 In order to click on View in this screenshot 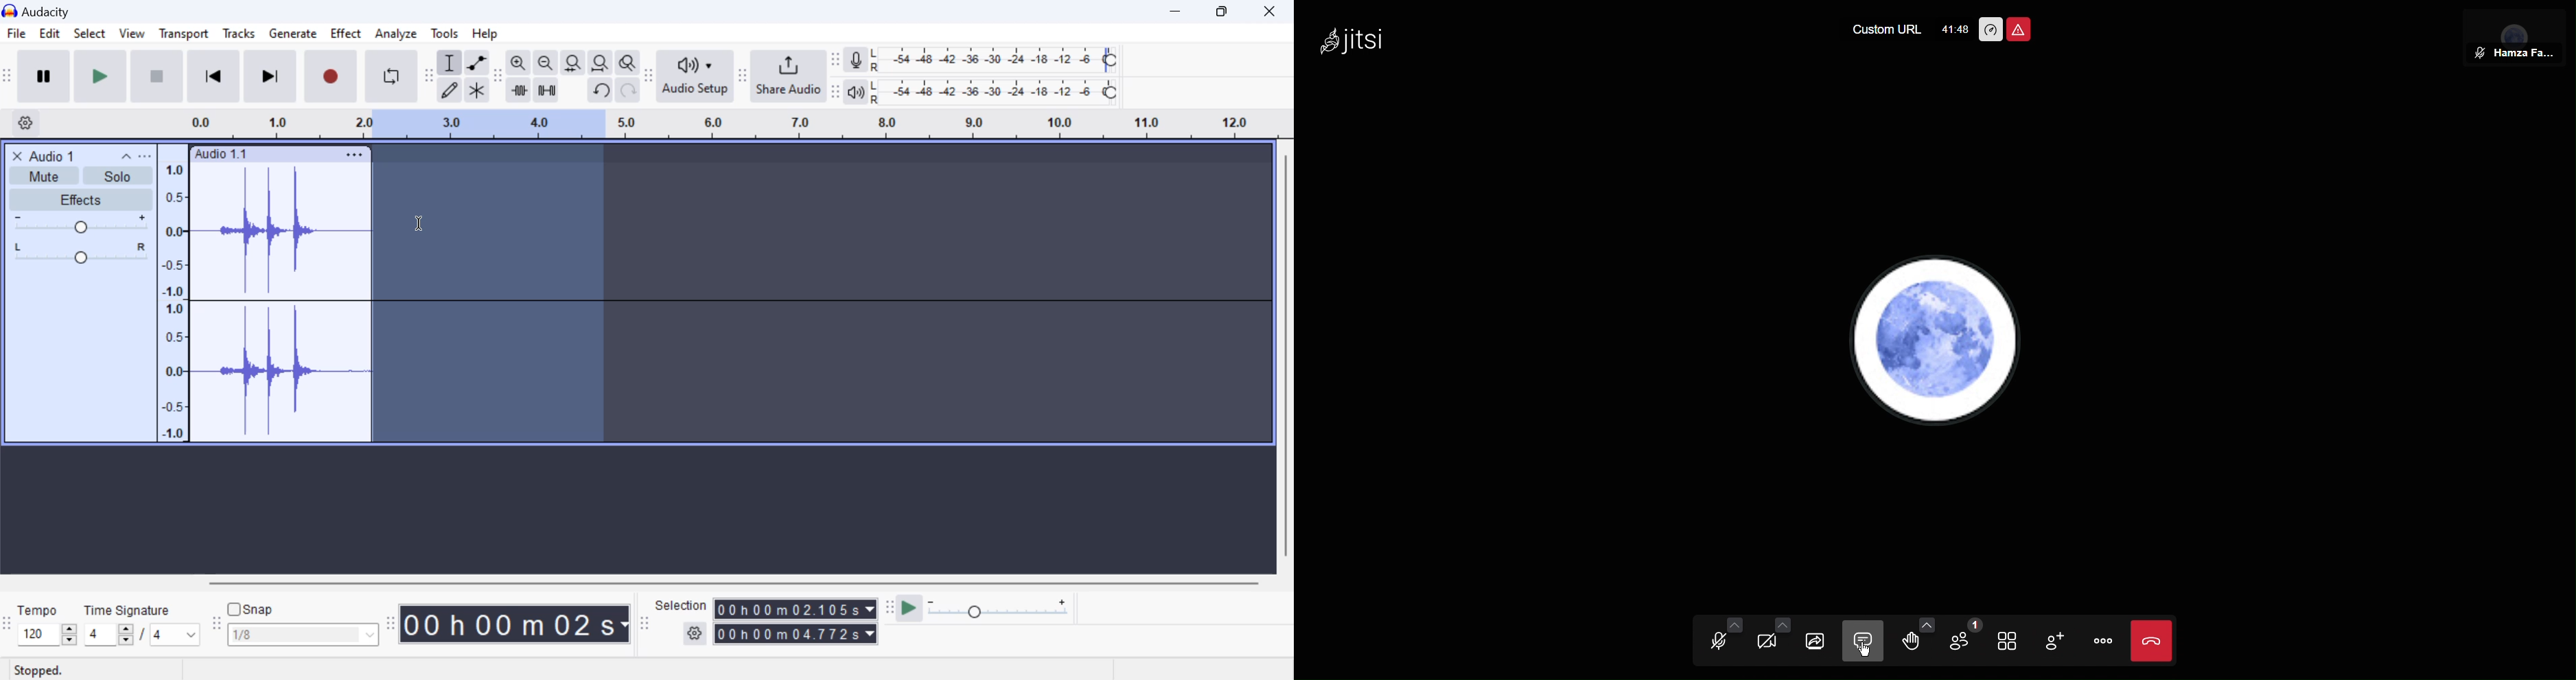, I will do `click(131, 36)`.